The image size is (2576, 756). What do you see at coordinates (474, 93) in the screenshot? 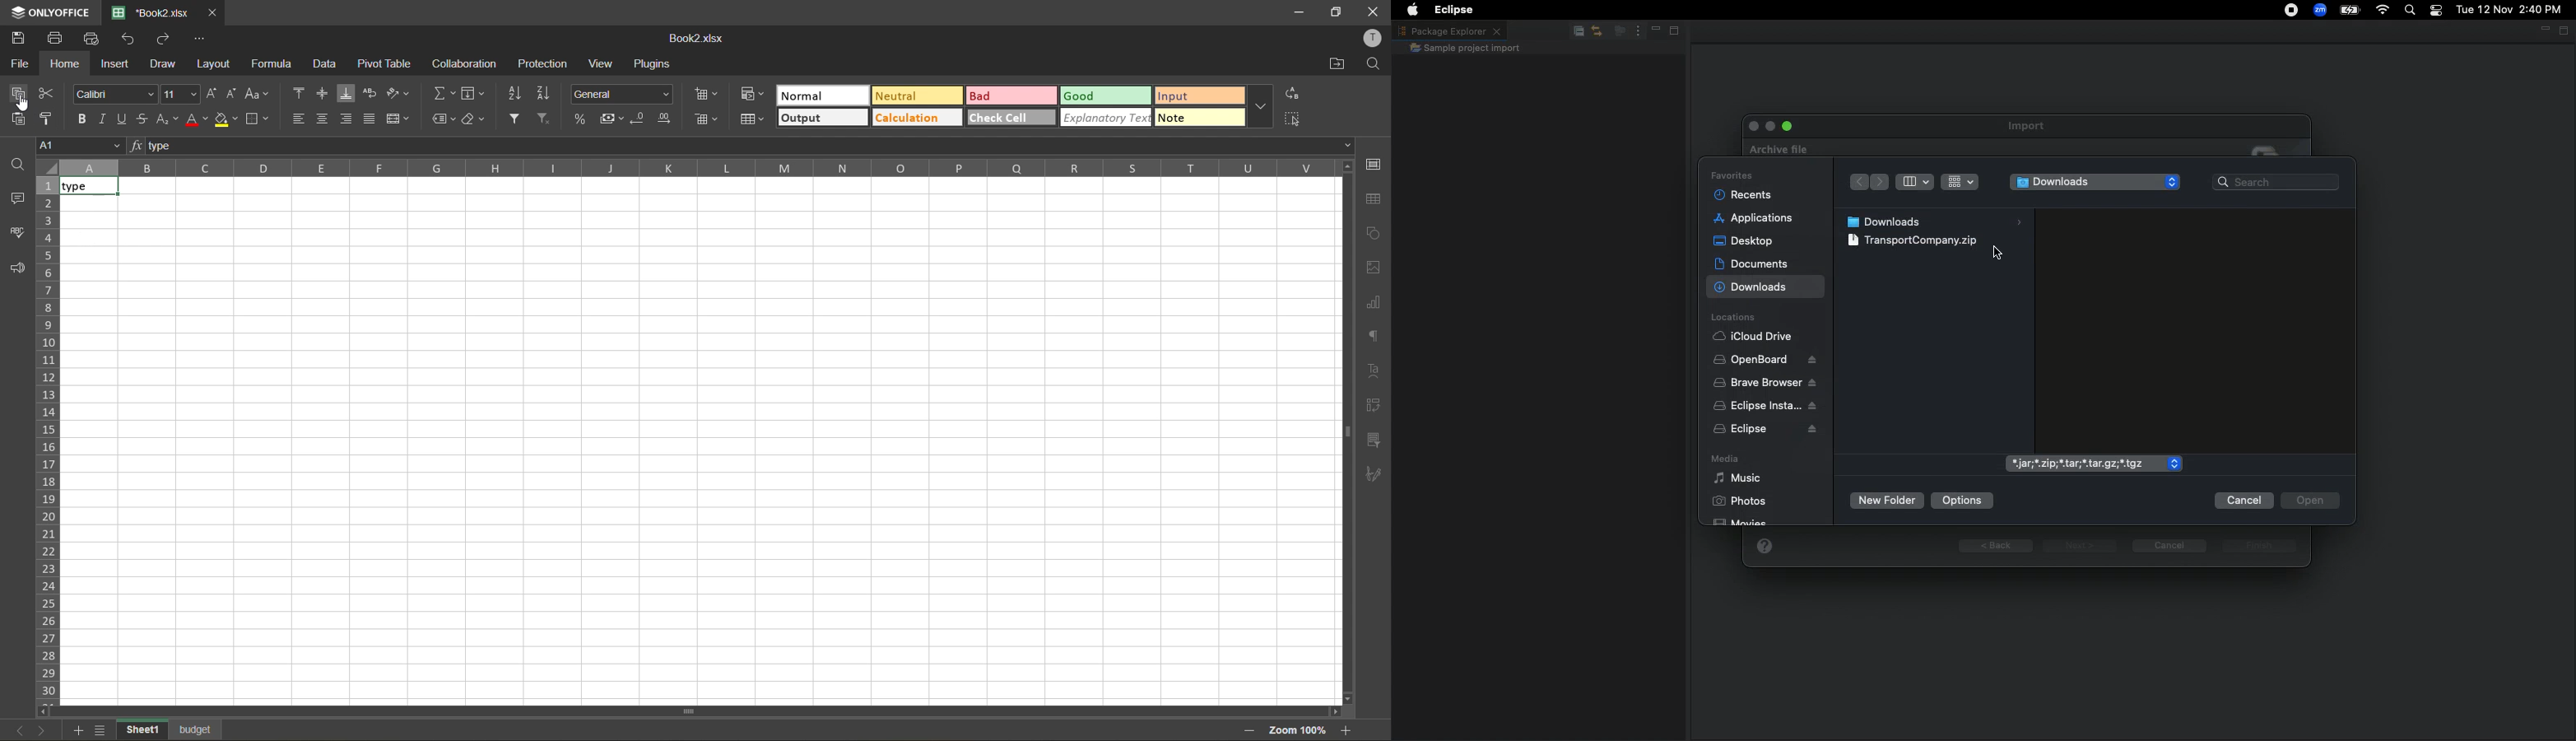
I see `fields` at bounding box center [474, 93].